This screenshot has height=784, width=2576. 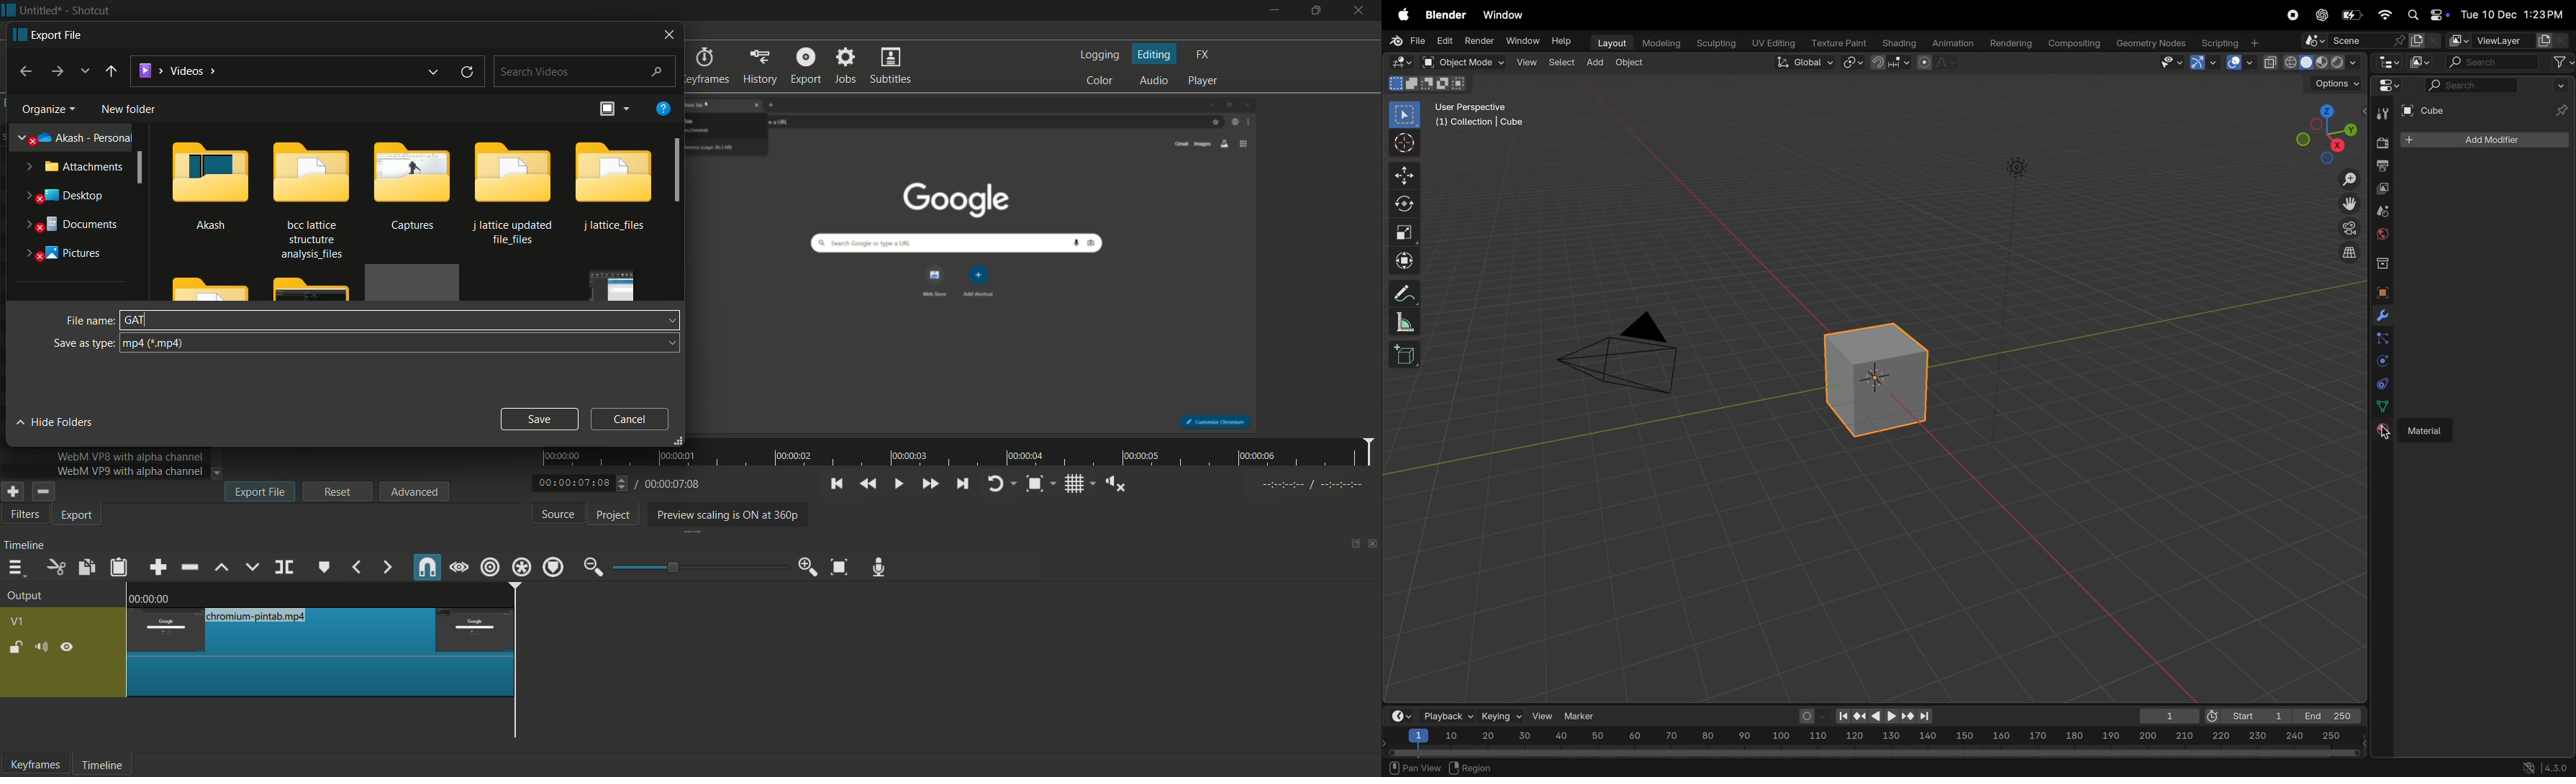 What do you see at coordinates (2229, 39) in the screenshot?
I see `Scripting` at bounding box center [2229, 39].